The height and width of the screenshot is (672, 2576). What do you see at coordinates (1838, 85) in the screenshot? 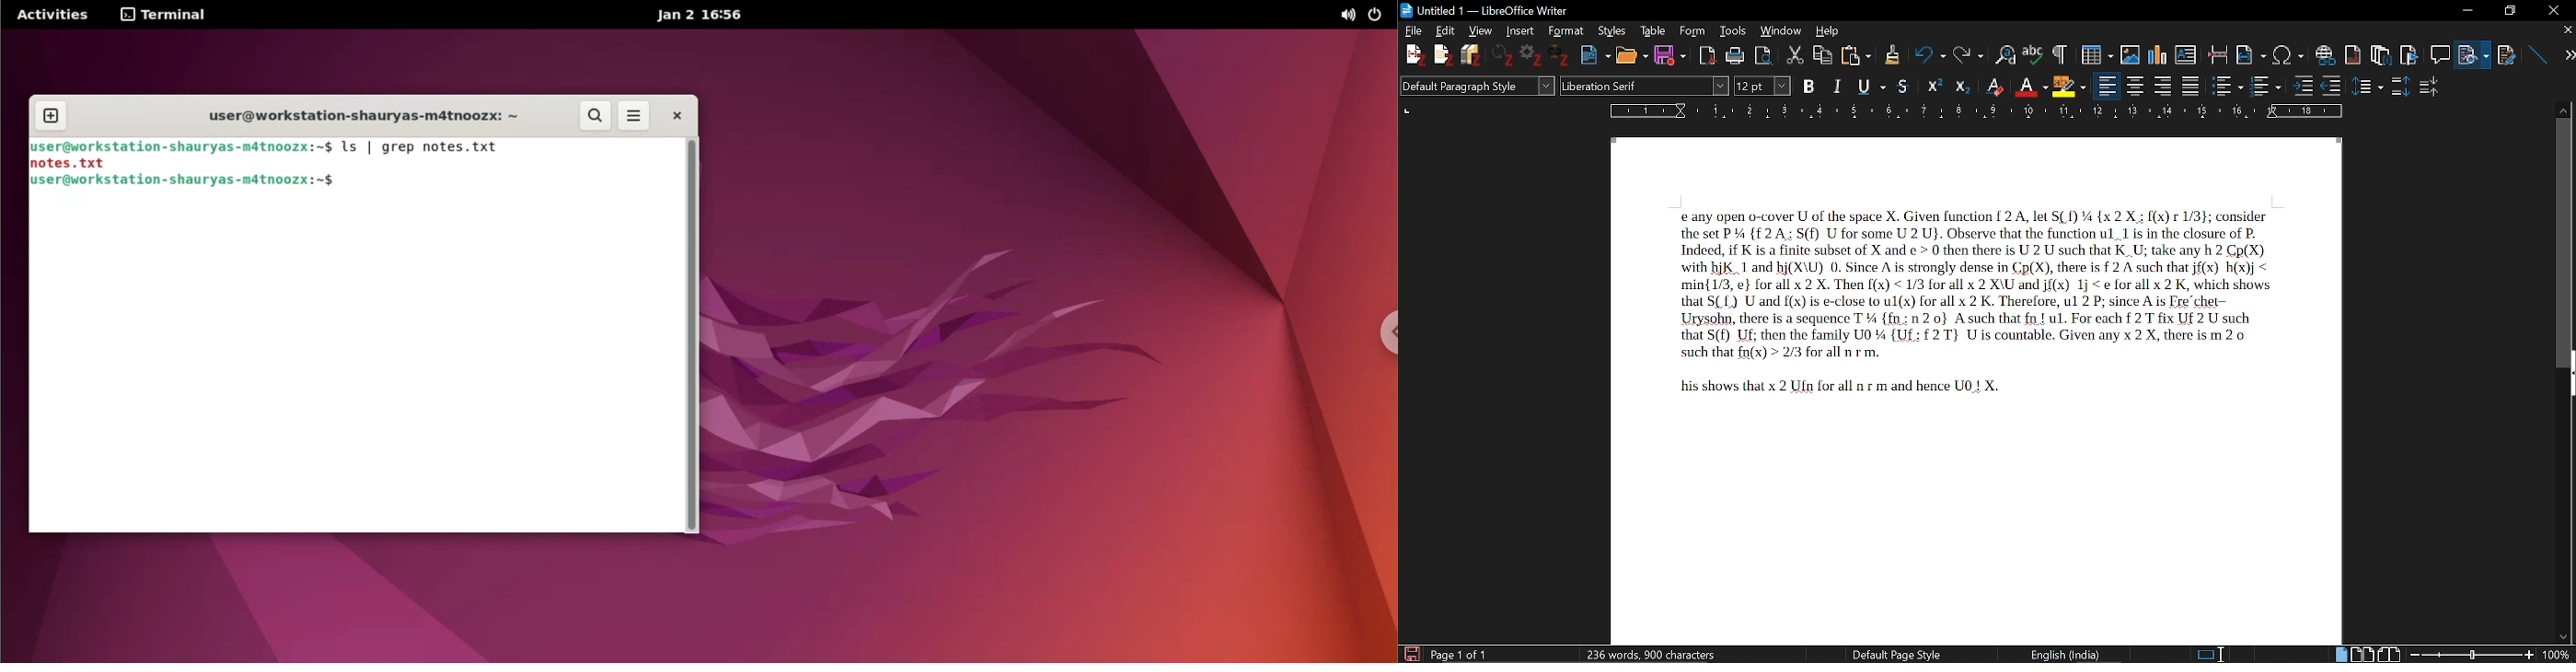
I see `Italics` at bounding box center [1838, 85].